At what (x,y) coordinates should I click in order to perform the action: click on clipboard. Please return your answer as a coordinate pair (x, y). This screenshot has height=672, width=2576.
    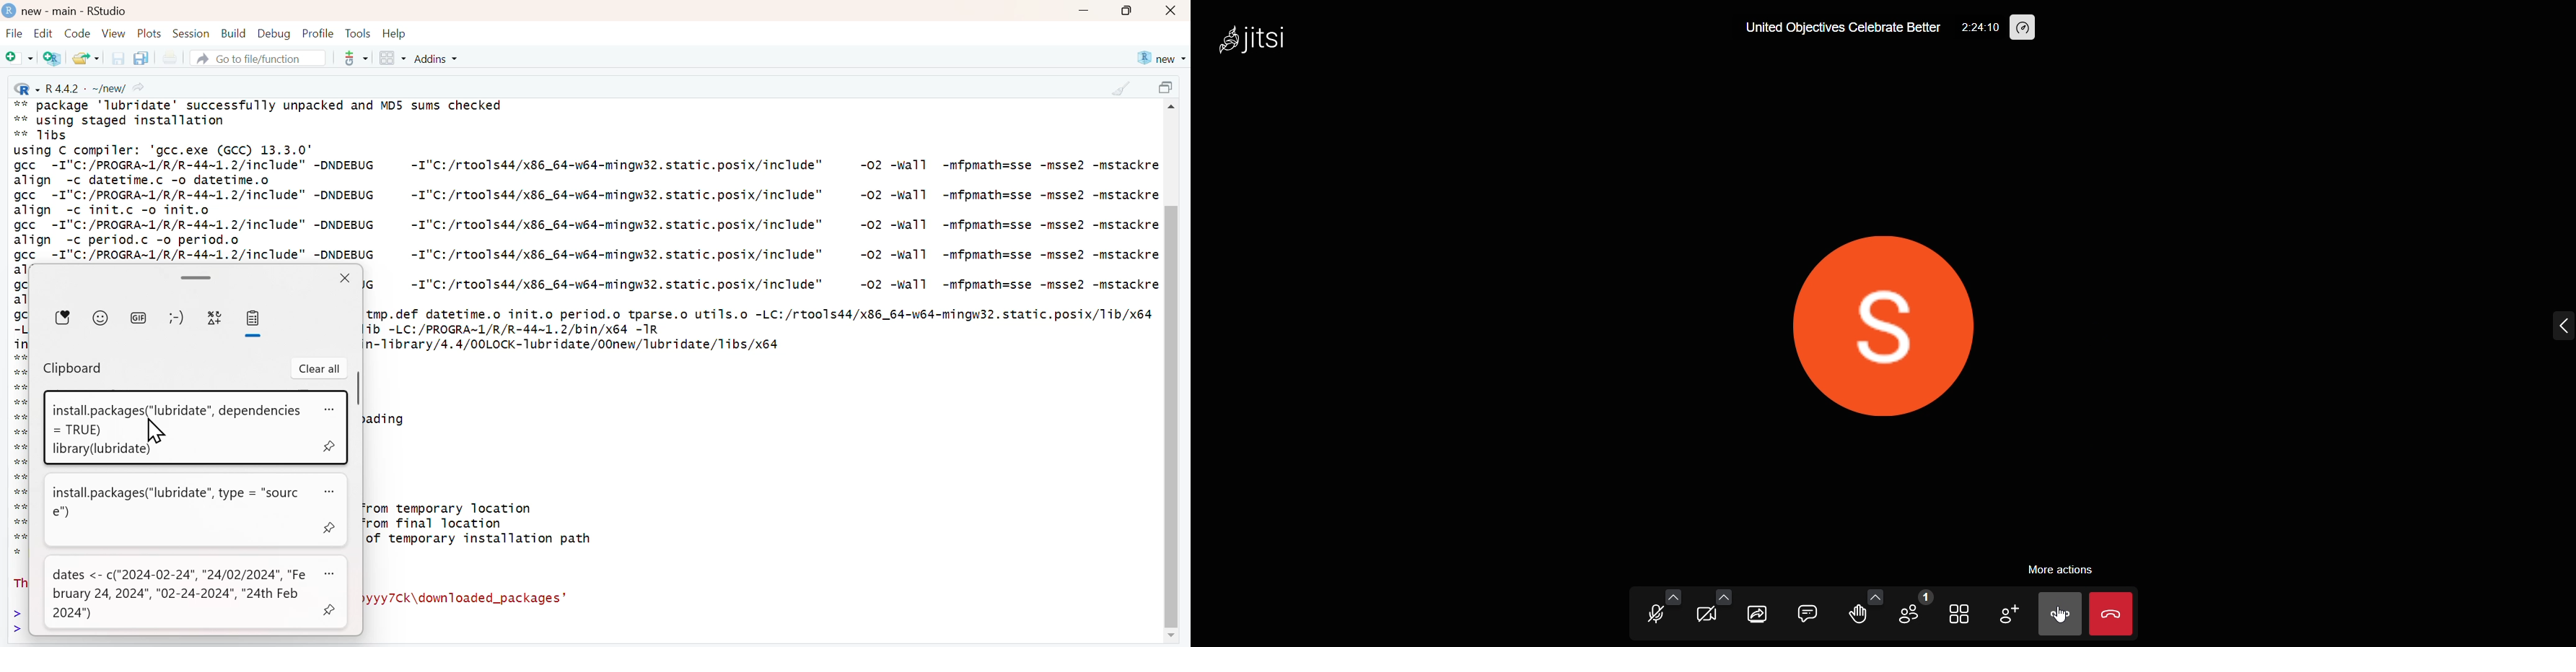
    Looking at the image, I should click on (252, 319).